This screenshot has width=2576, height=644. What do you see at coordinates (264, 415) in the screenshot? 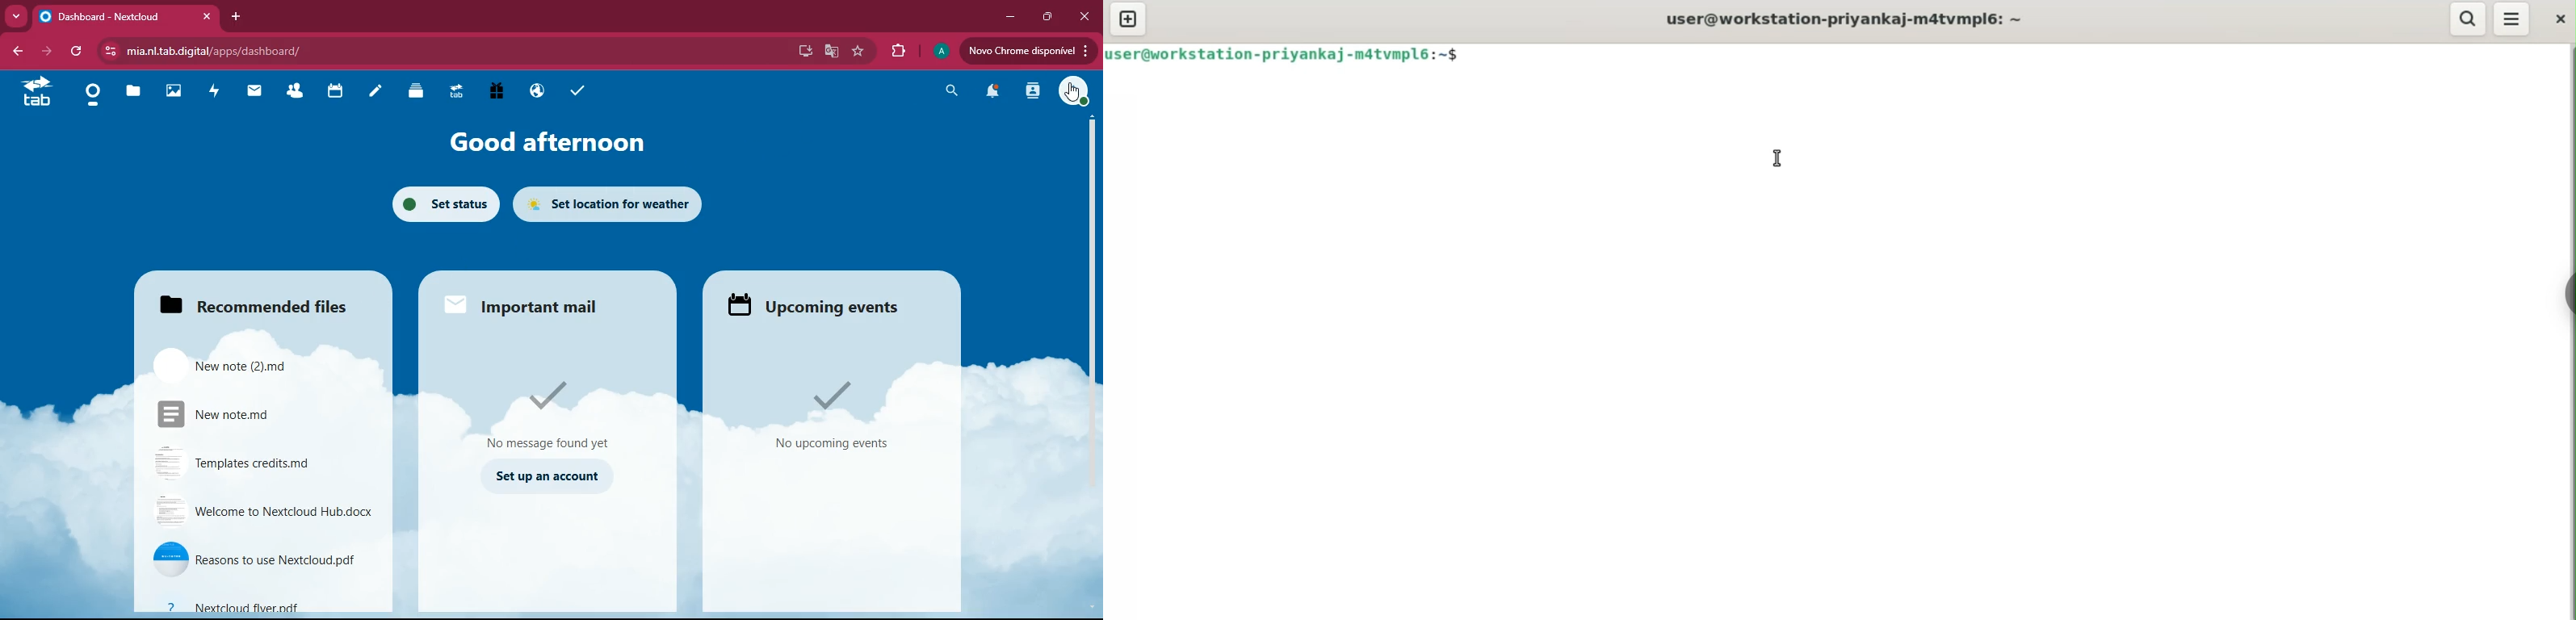
I see `file` at bounding box center [264, 415].